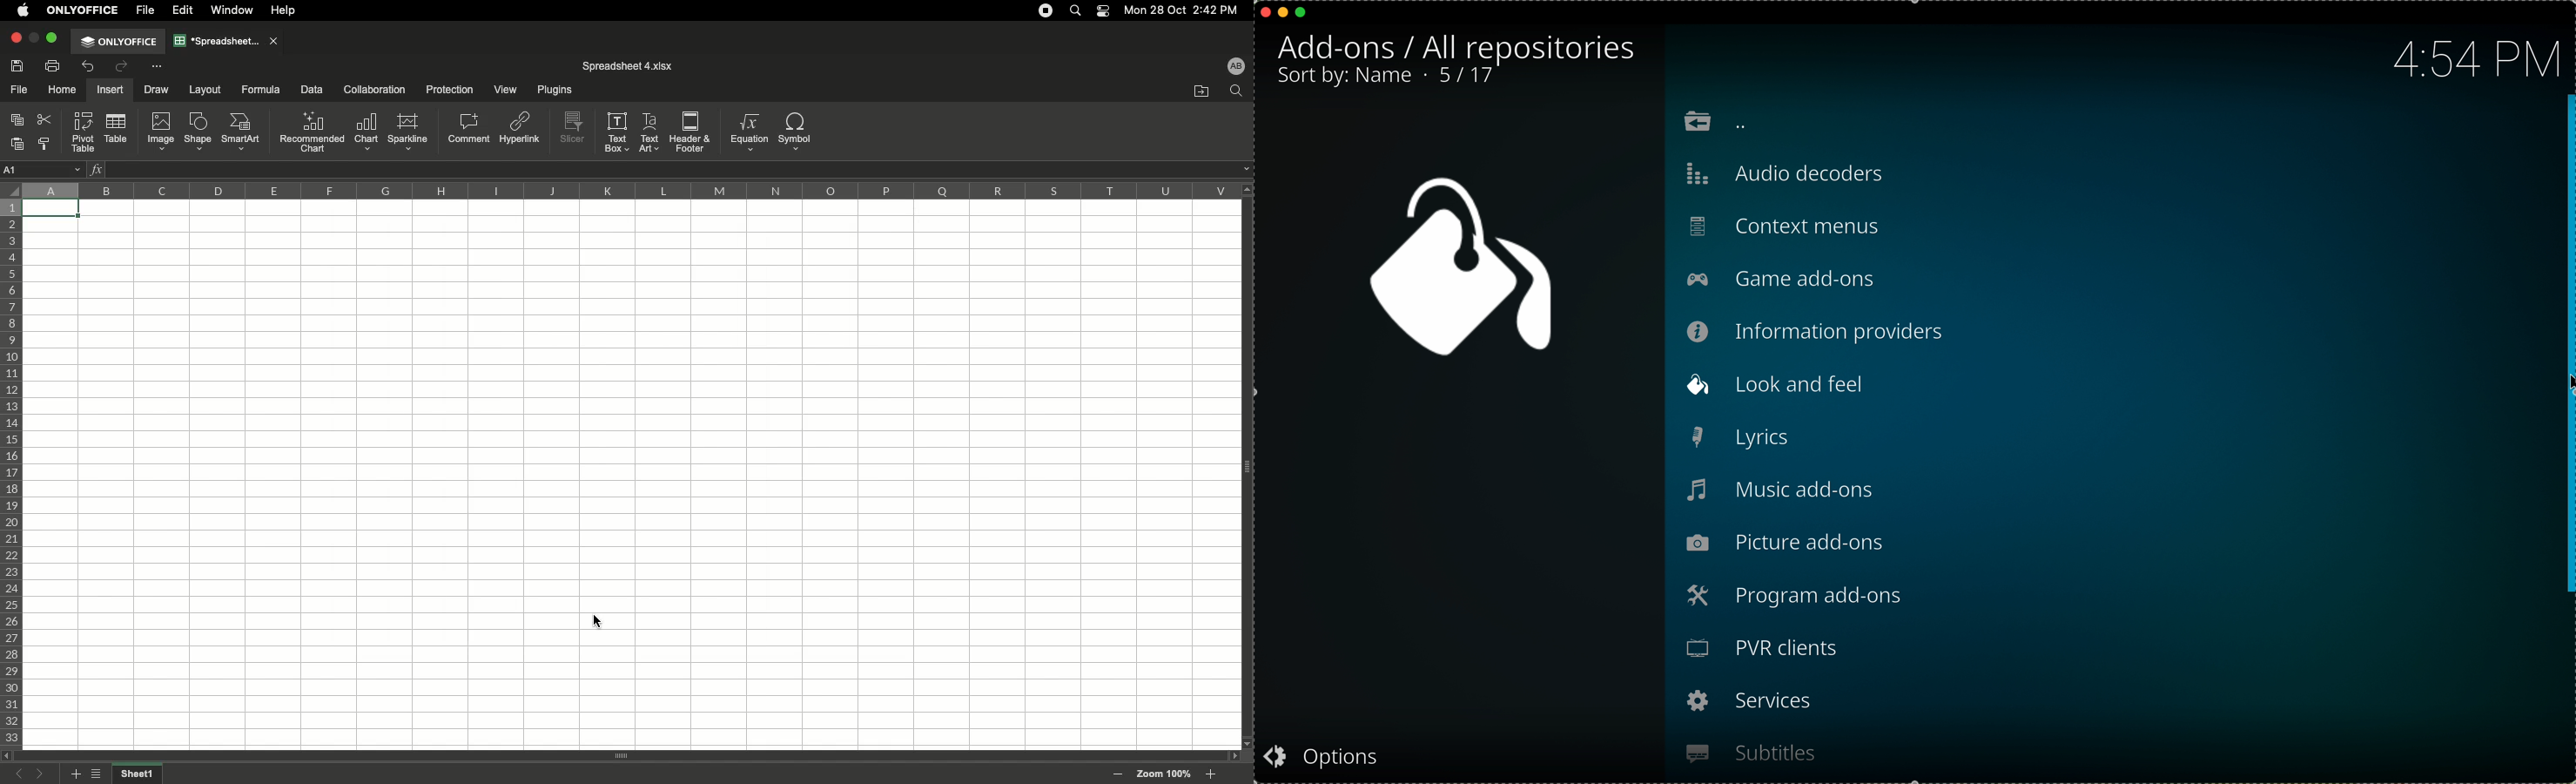 The image size is (2576, 784). Describe the element at coordinates (1046, 10) in the screenshot. I see `Recording` at that location.